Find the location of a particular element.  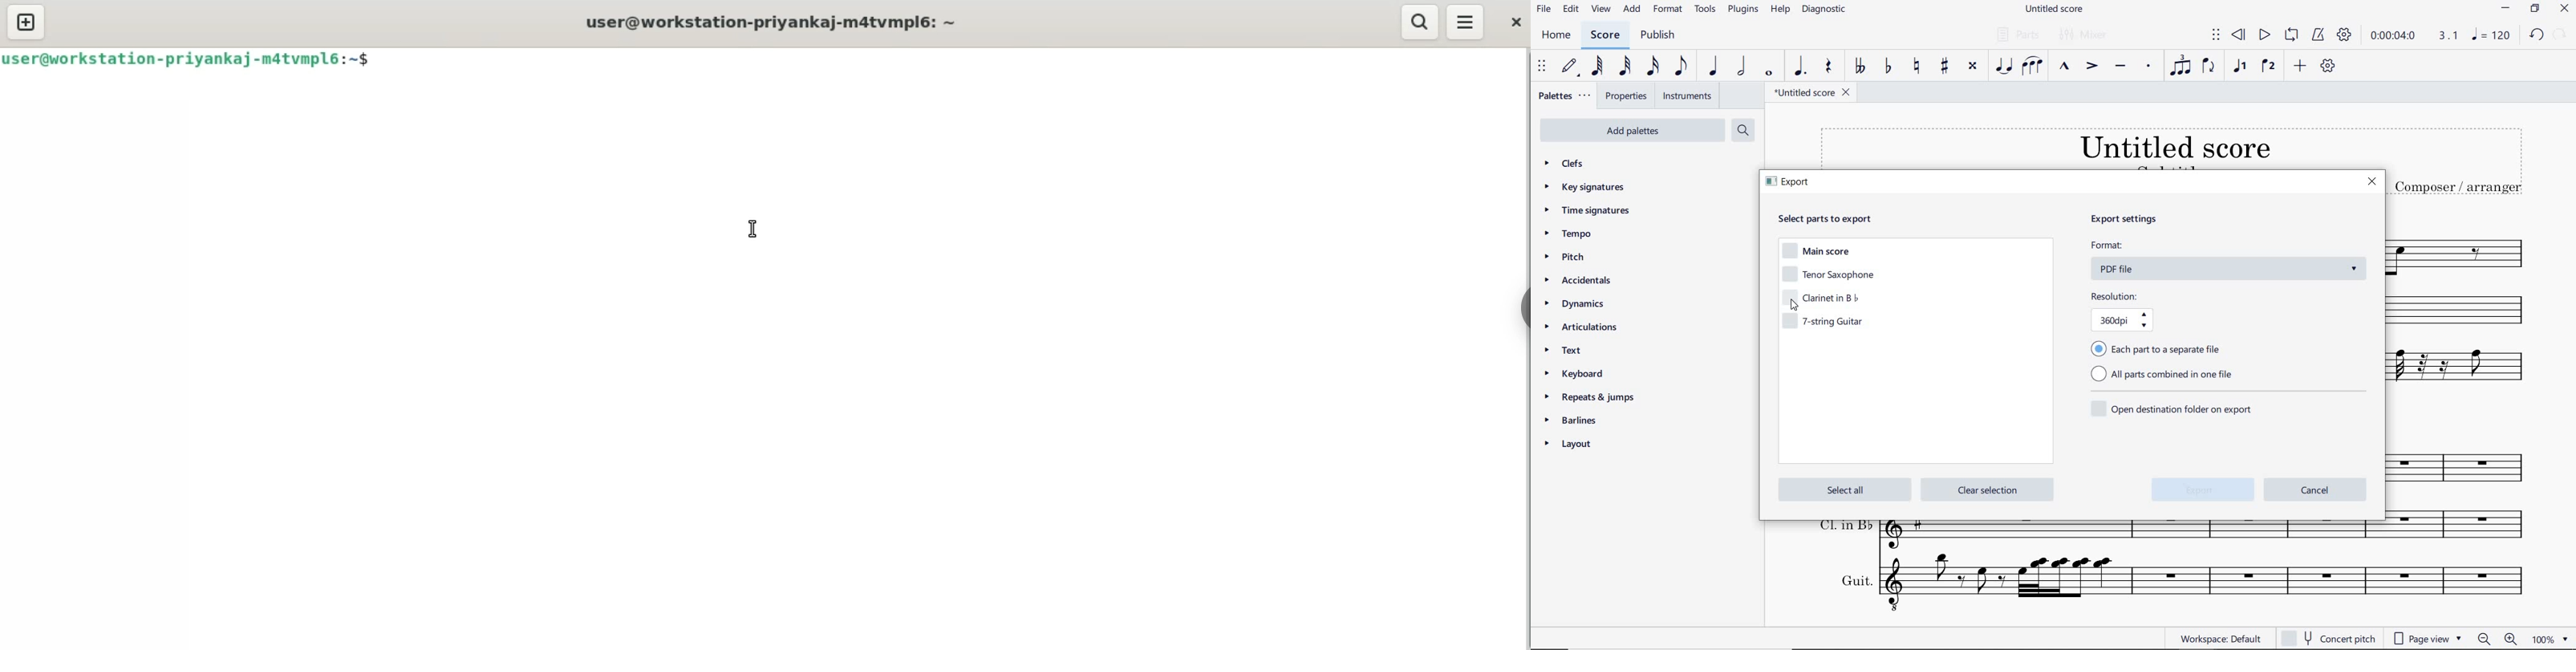

export is located at coordinates (2204, 489).